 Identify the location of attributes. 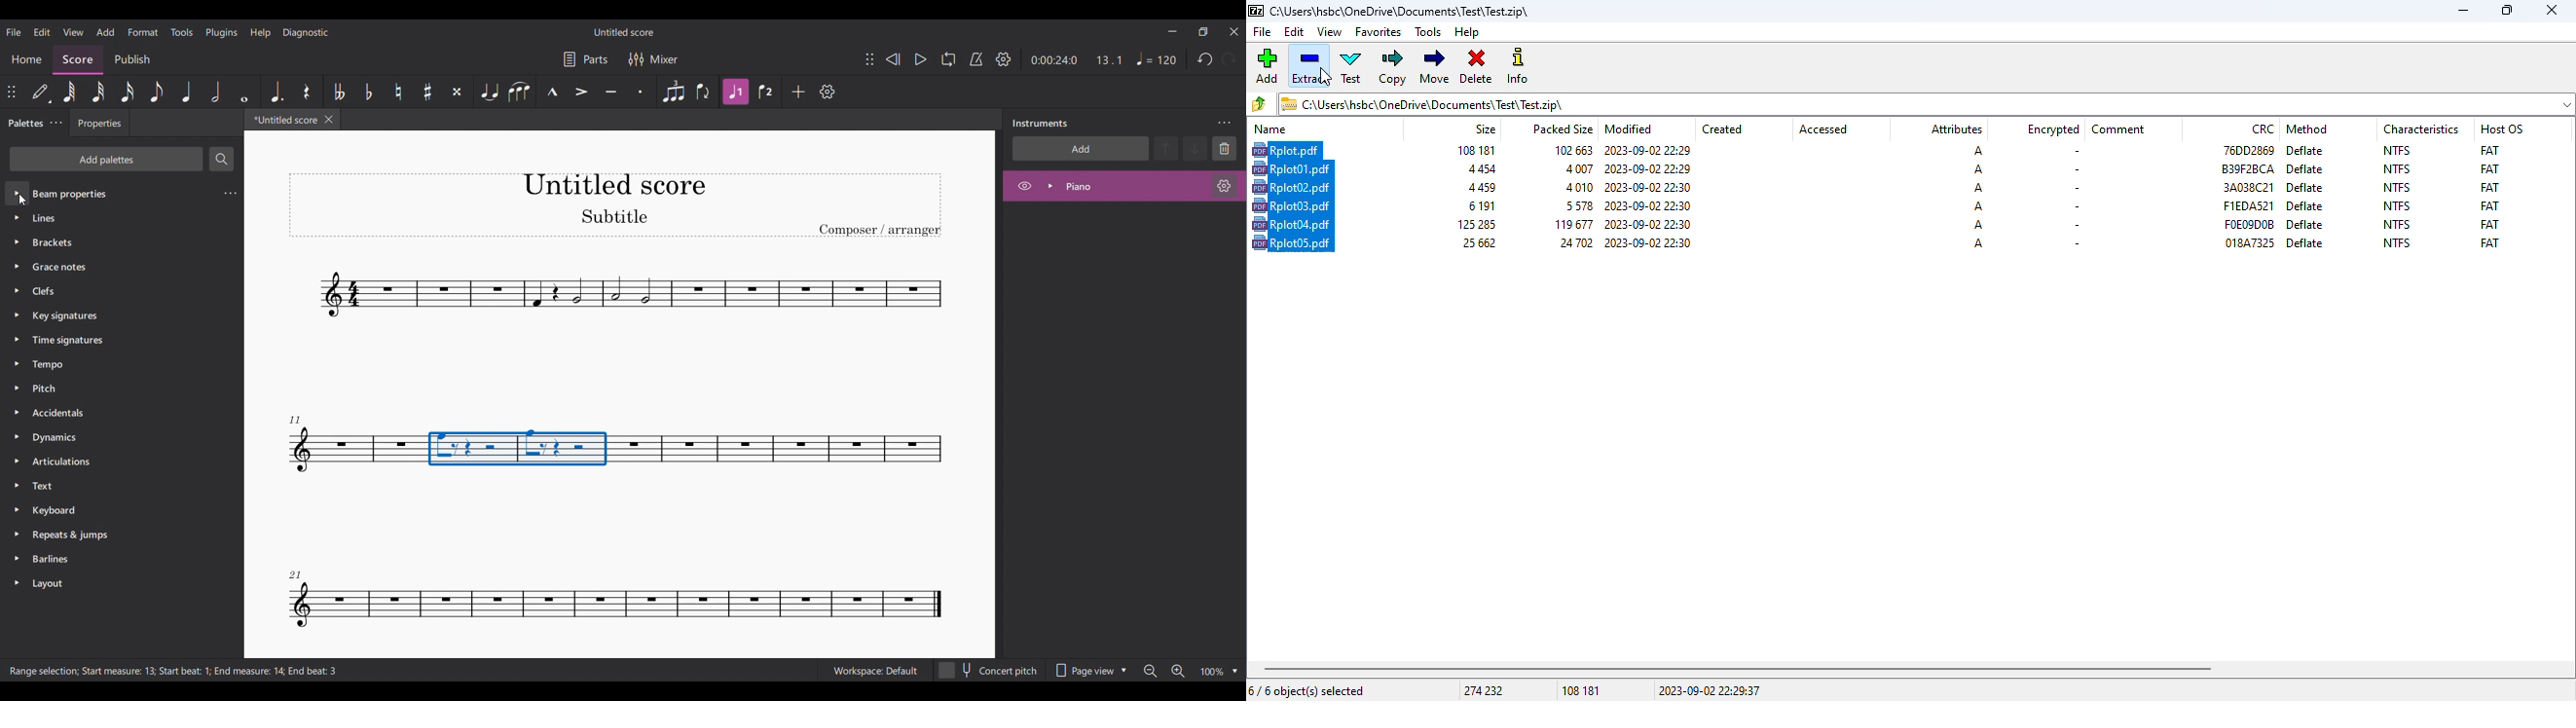
(1955, 129).